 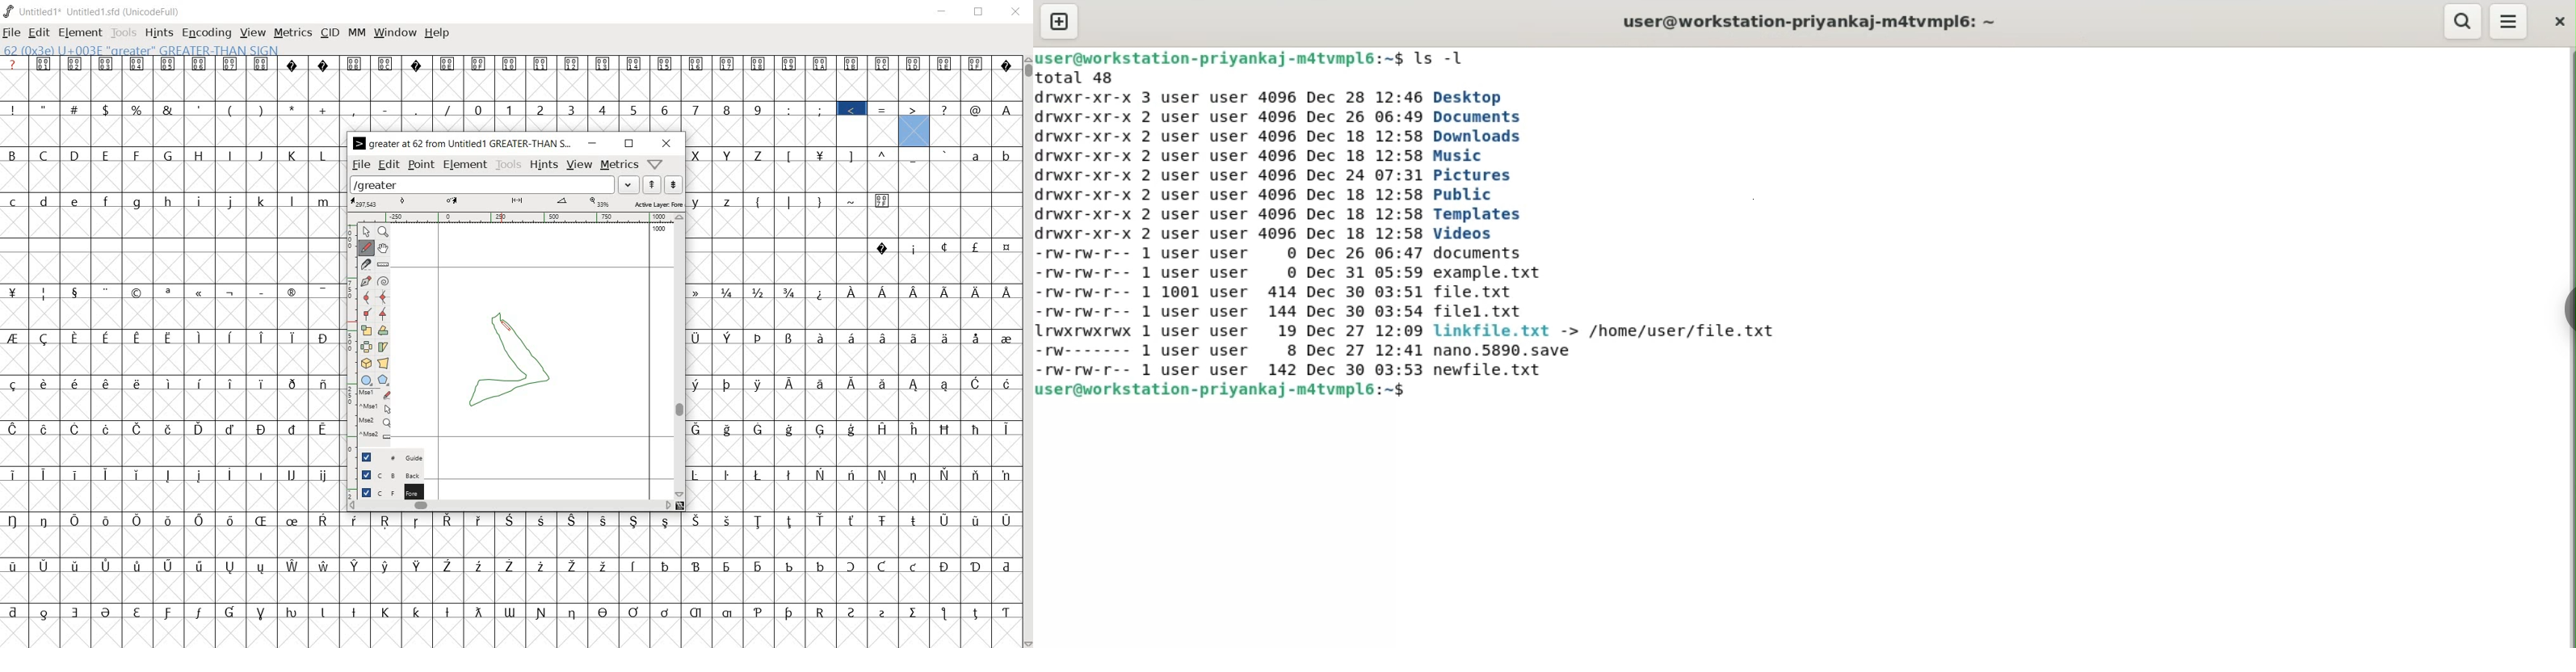 What do you see at coordinates (674, 185) in the screenshot?
I see `show the previous word on the list` at bounding box center [674, 185].